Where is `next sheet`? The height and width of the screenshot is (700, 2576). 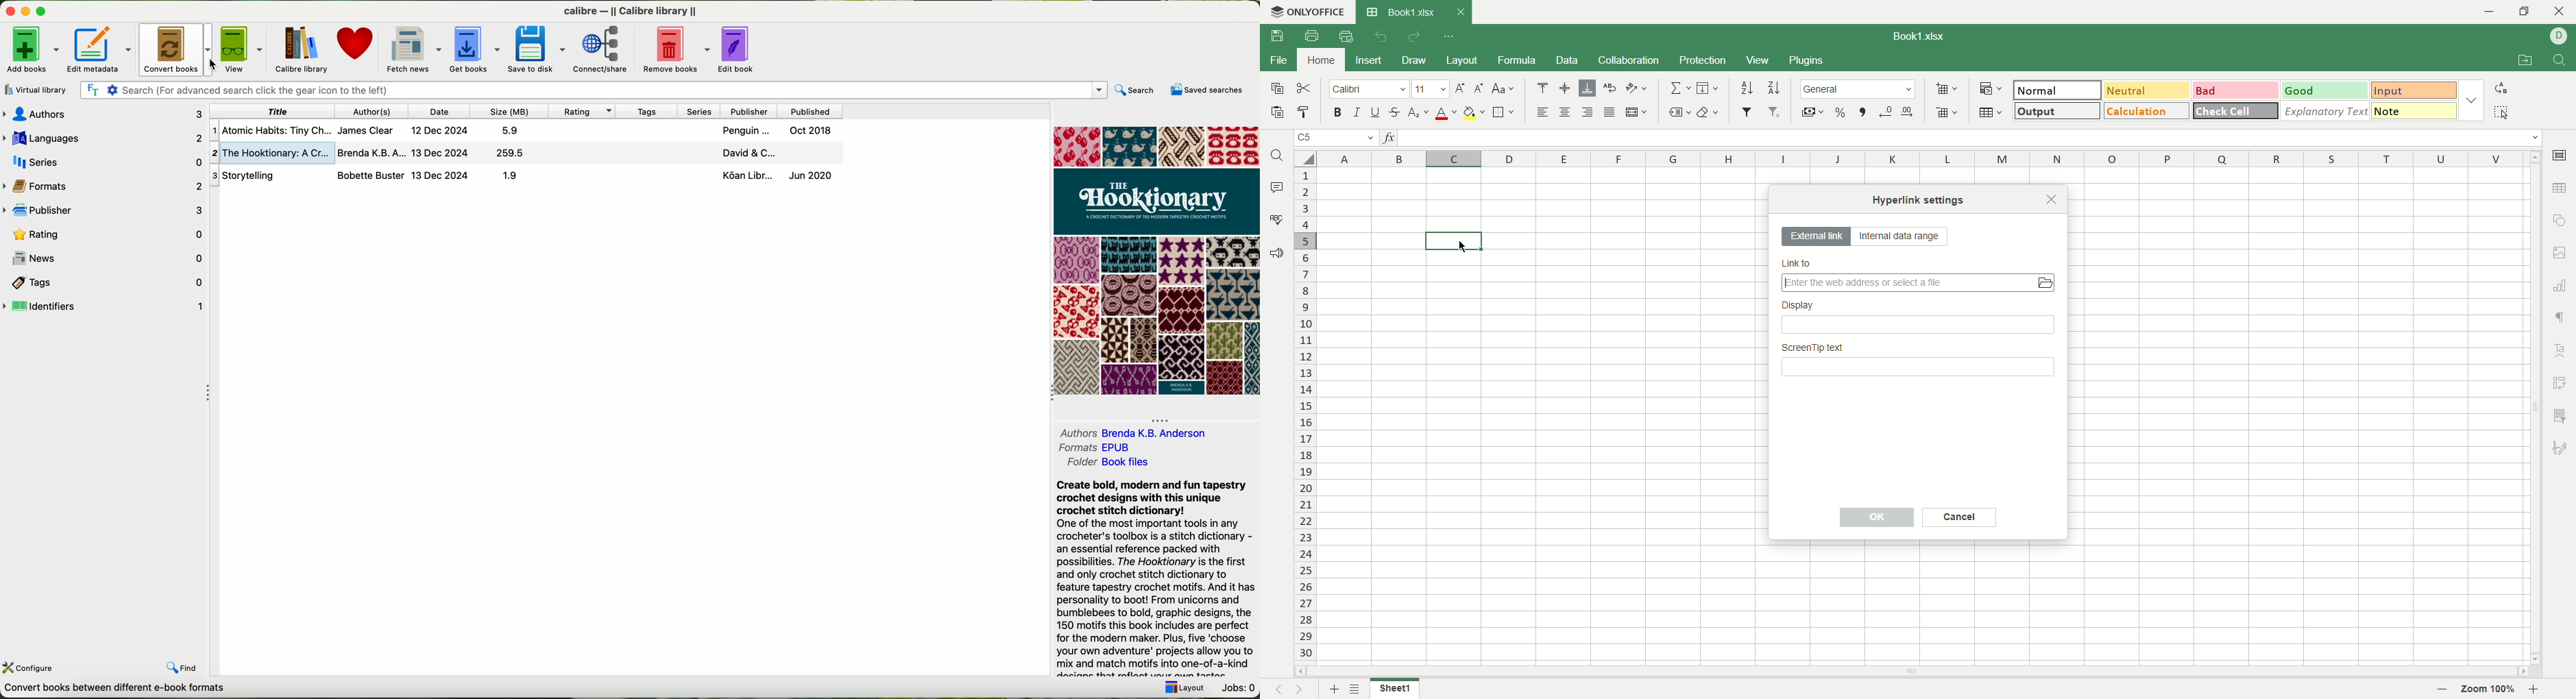 next sheet is located at coordinates (1304, 689).